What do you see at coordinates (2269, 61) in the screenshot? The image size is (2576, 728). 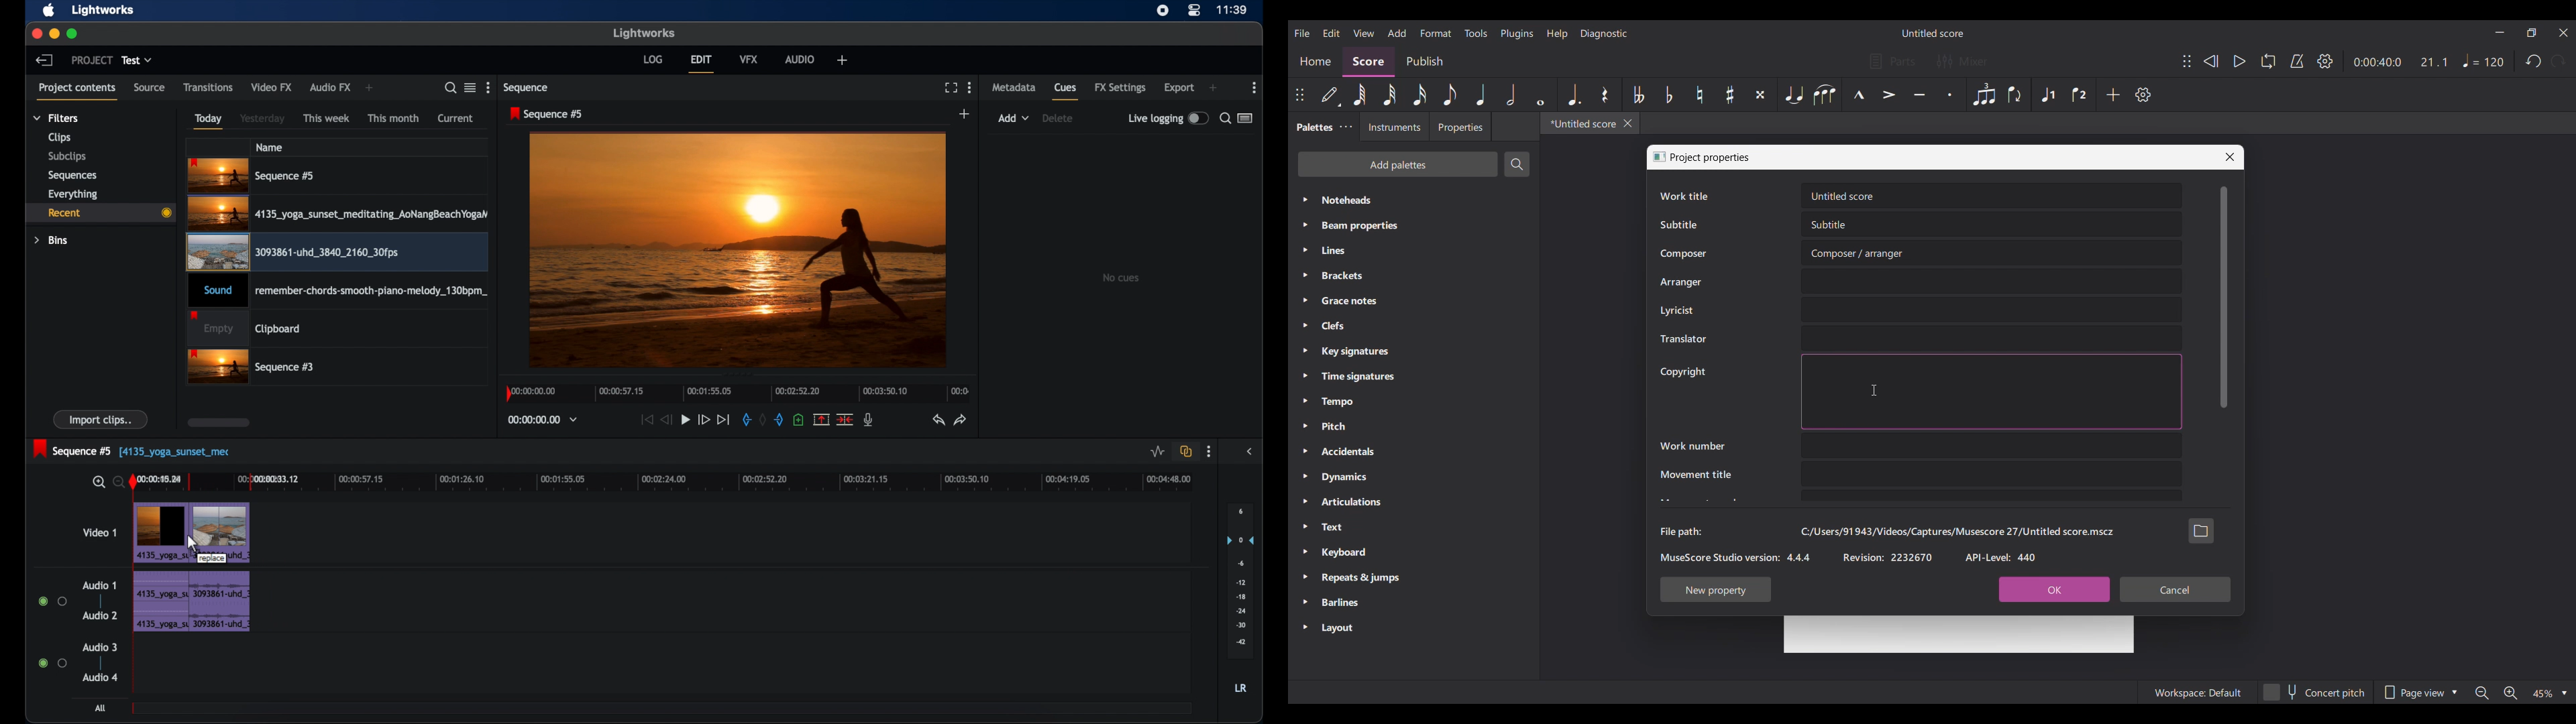 I see `Loop playback` at bounding box center [2269, 61].